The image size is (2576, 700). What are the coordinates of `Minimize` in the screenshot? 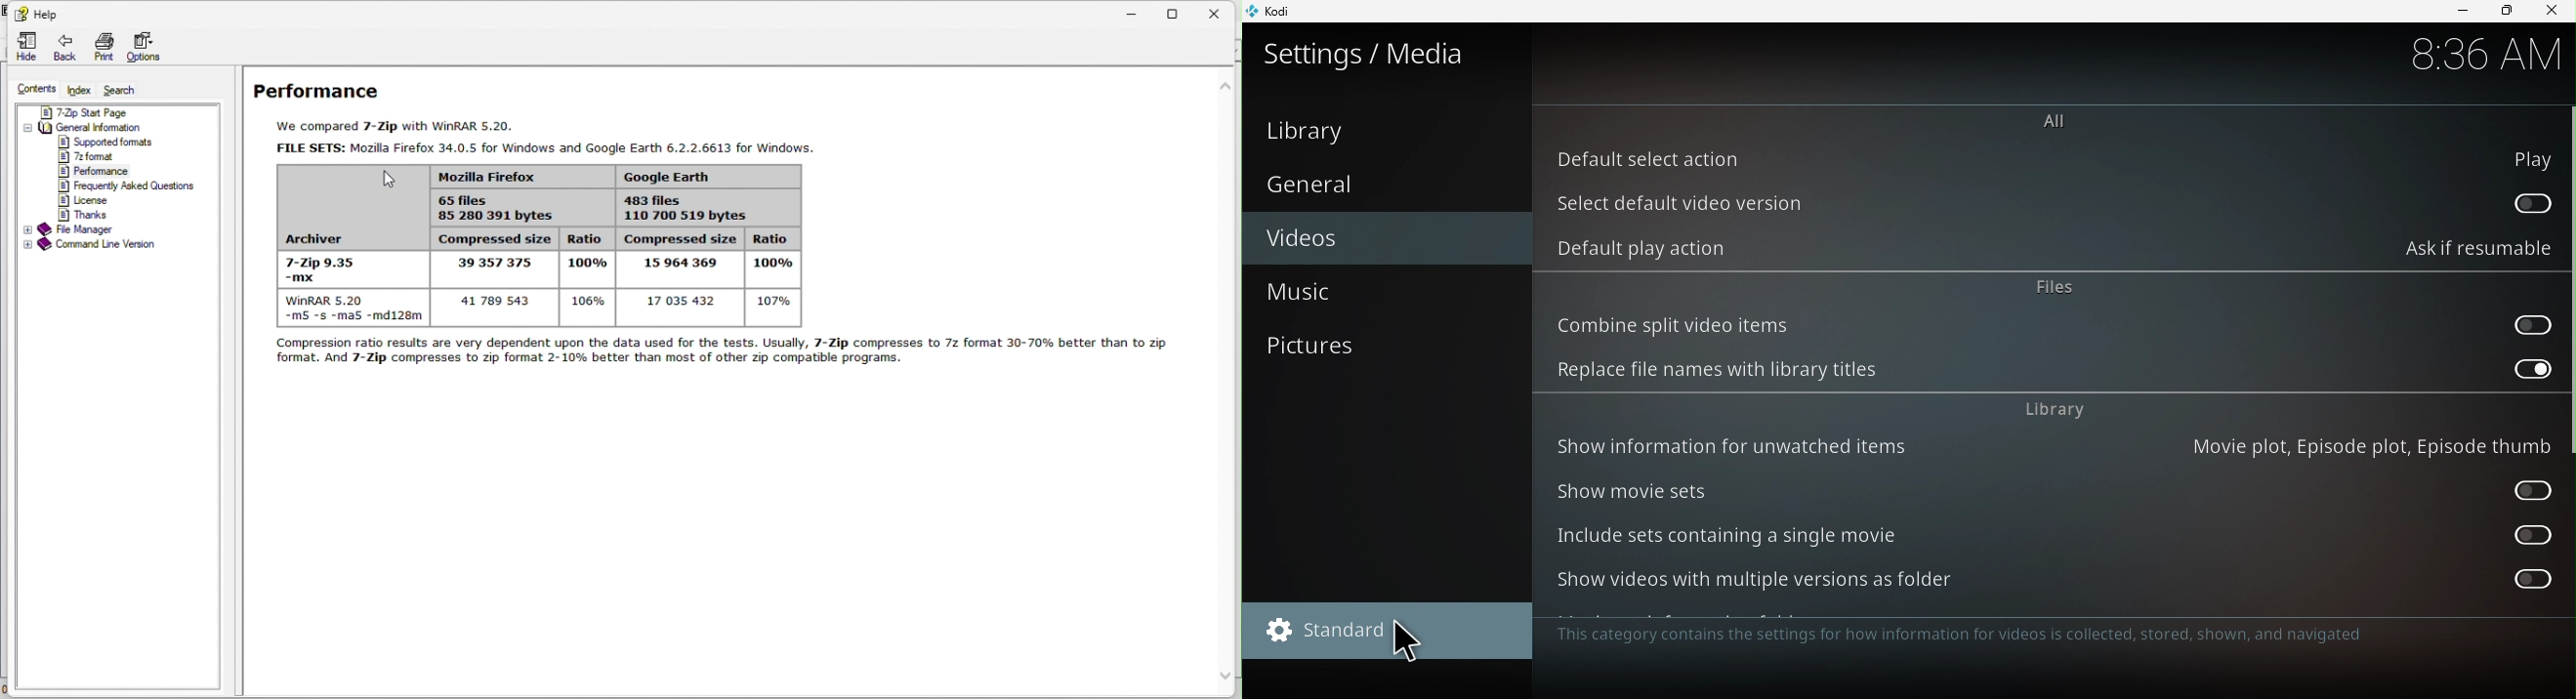 It's located at (2455, 12).